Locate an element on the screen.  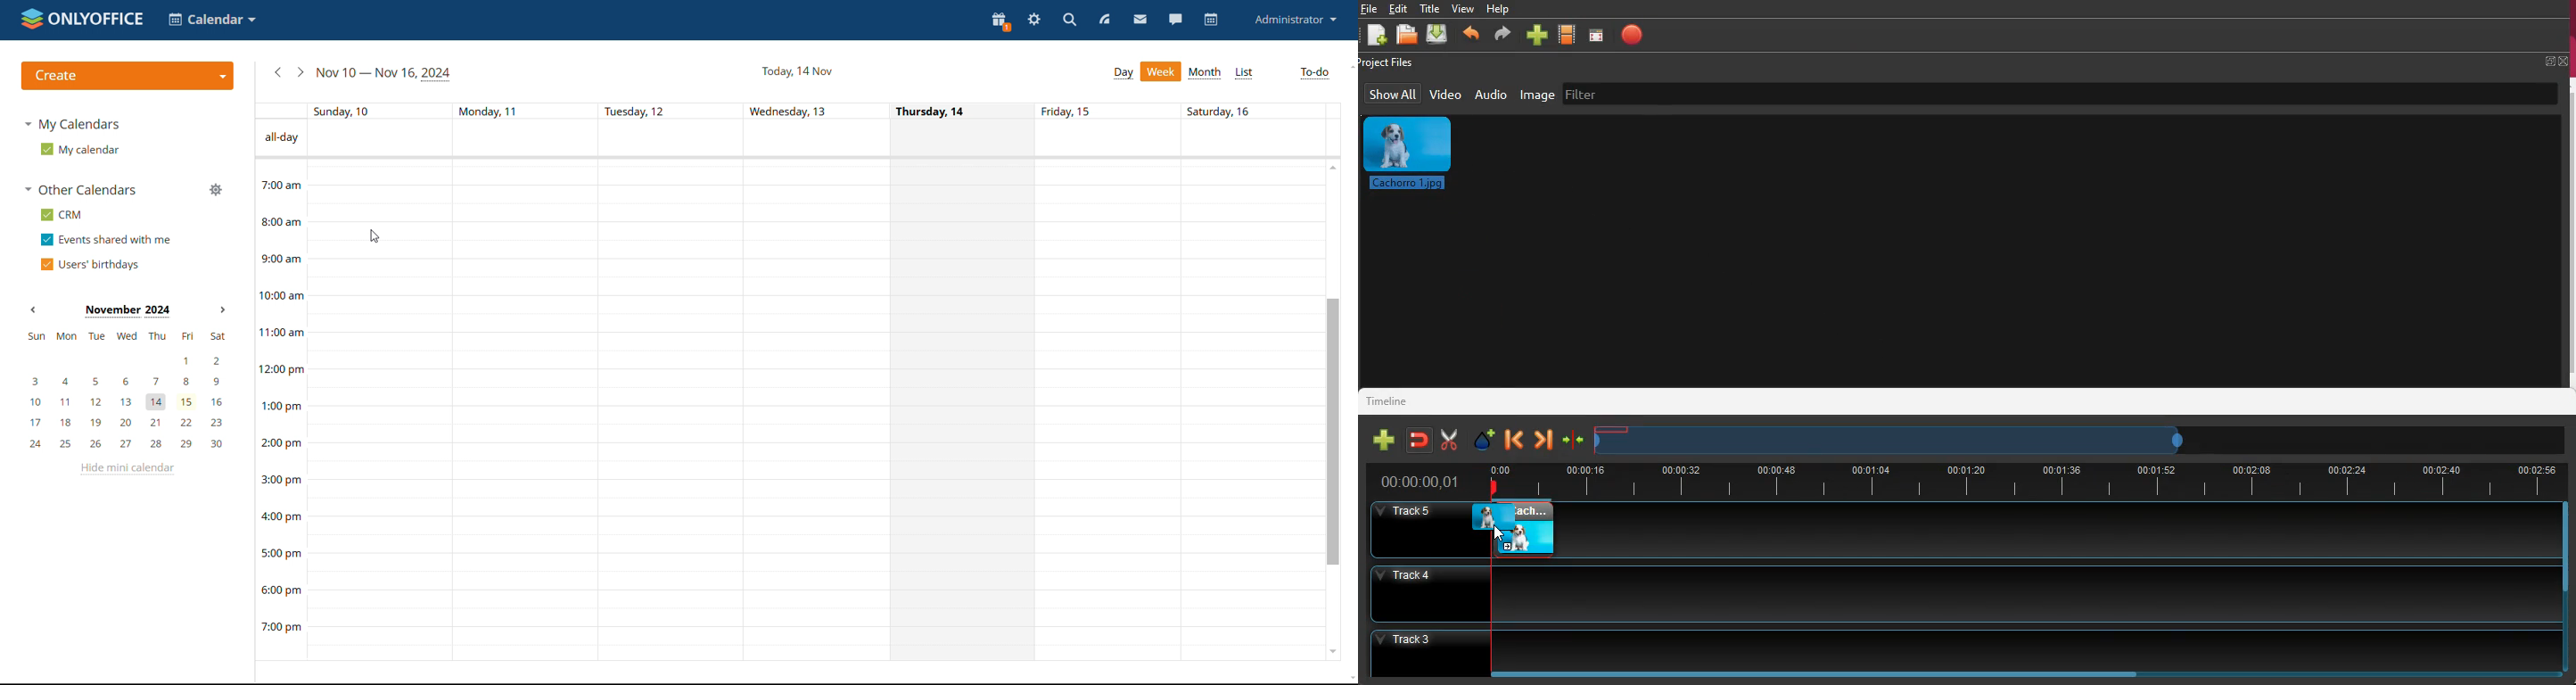
list view is located at coordinates (1245, 74).